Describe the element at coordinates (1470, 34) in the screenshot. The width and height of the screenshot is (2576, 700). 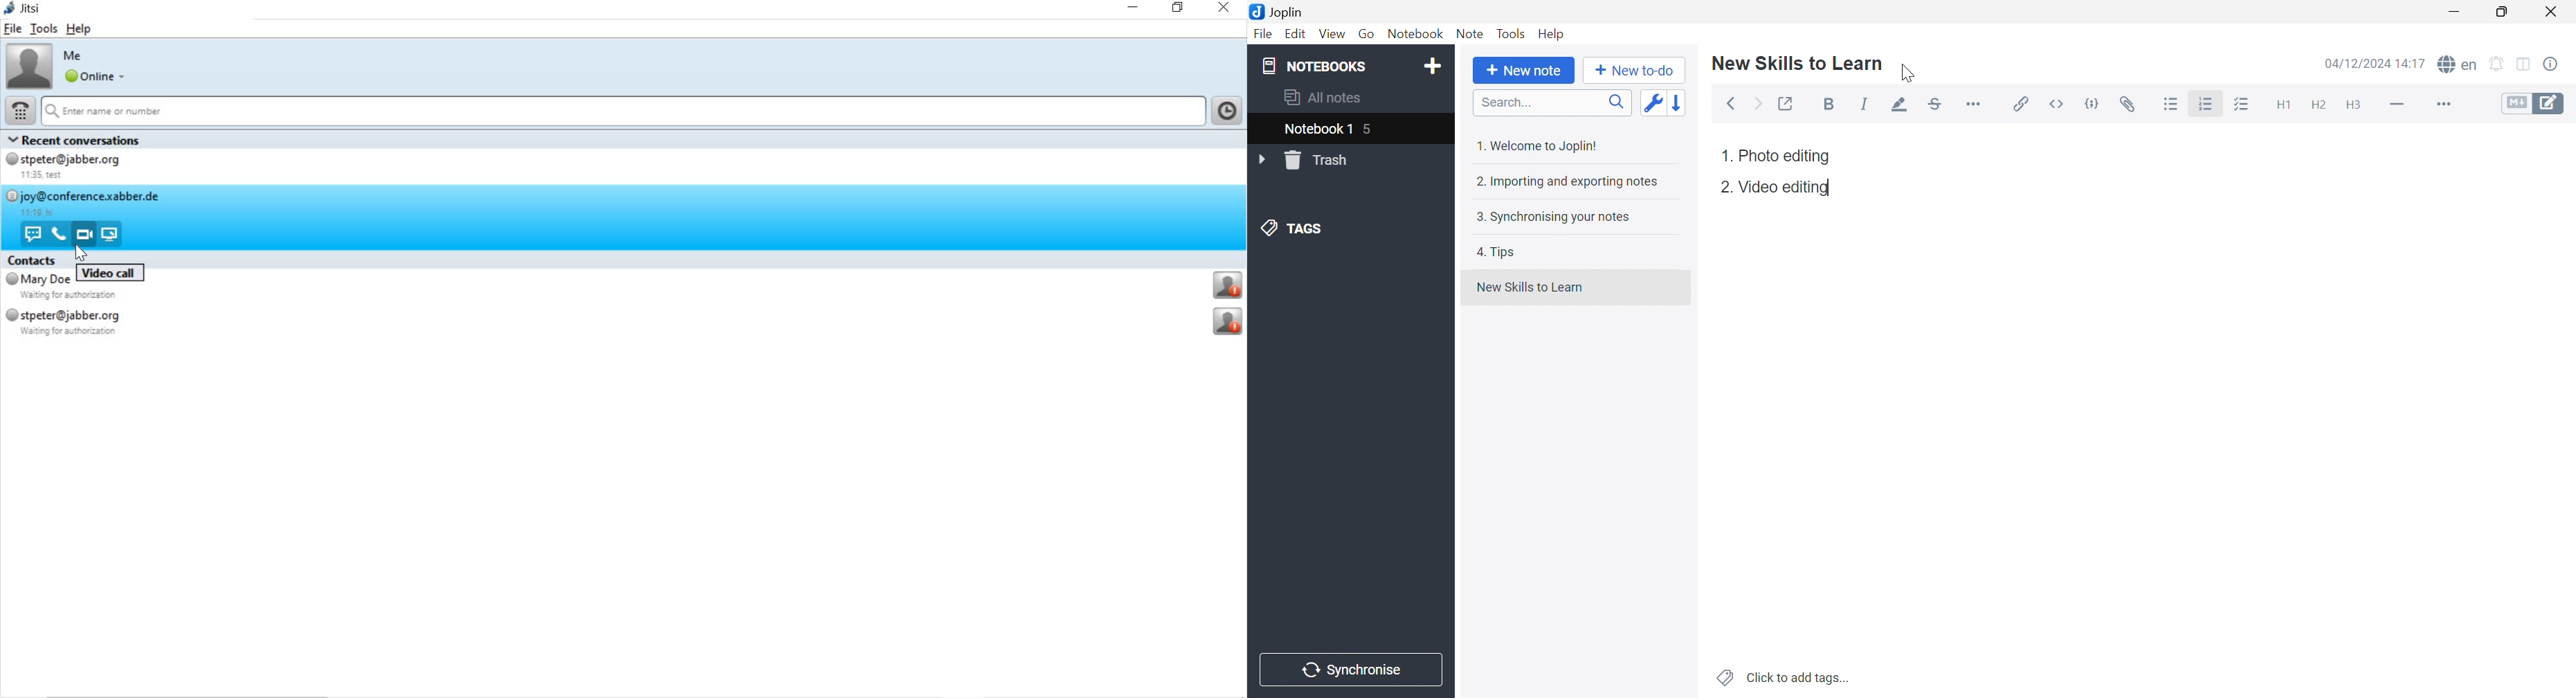
I see `Note` at that location.